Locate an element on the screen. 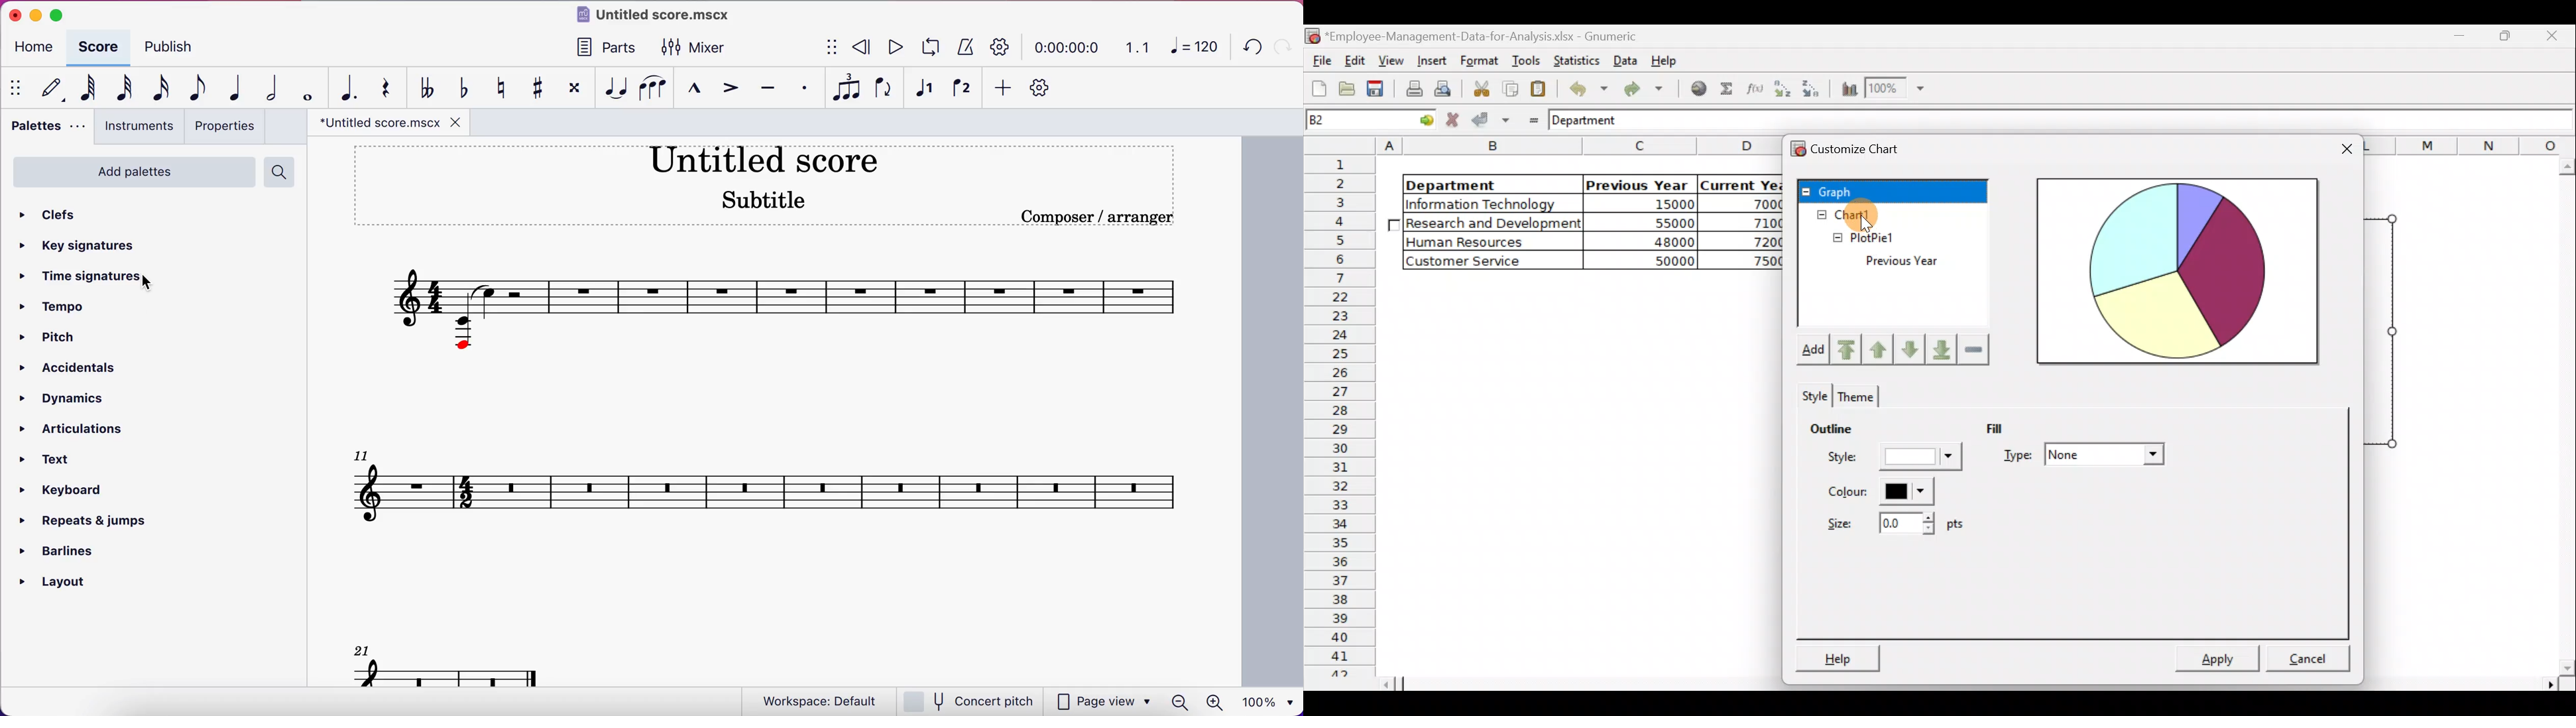 The height and width of the screenshot is (728, 2576). Accept change is located at coordinates (1491, 120).